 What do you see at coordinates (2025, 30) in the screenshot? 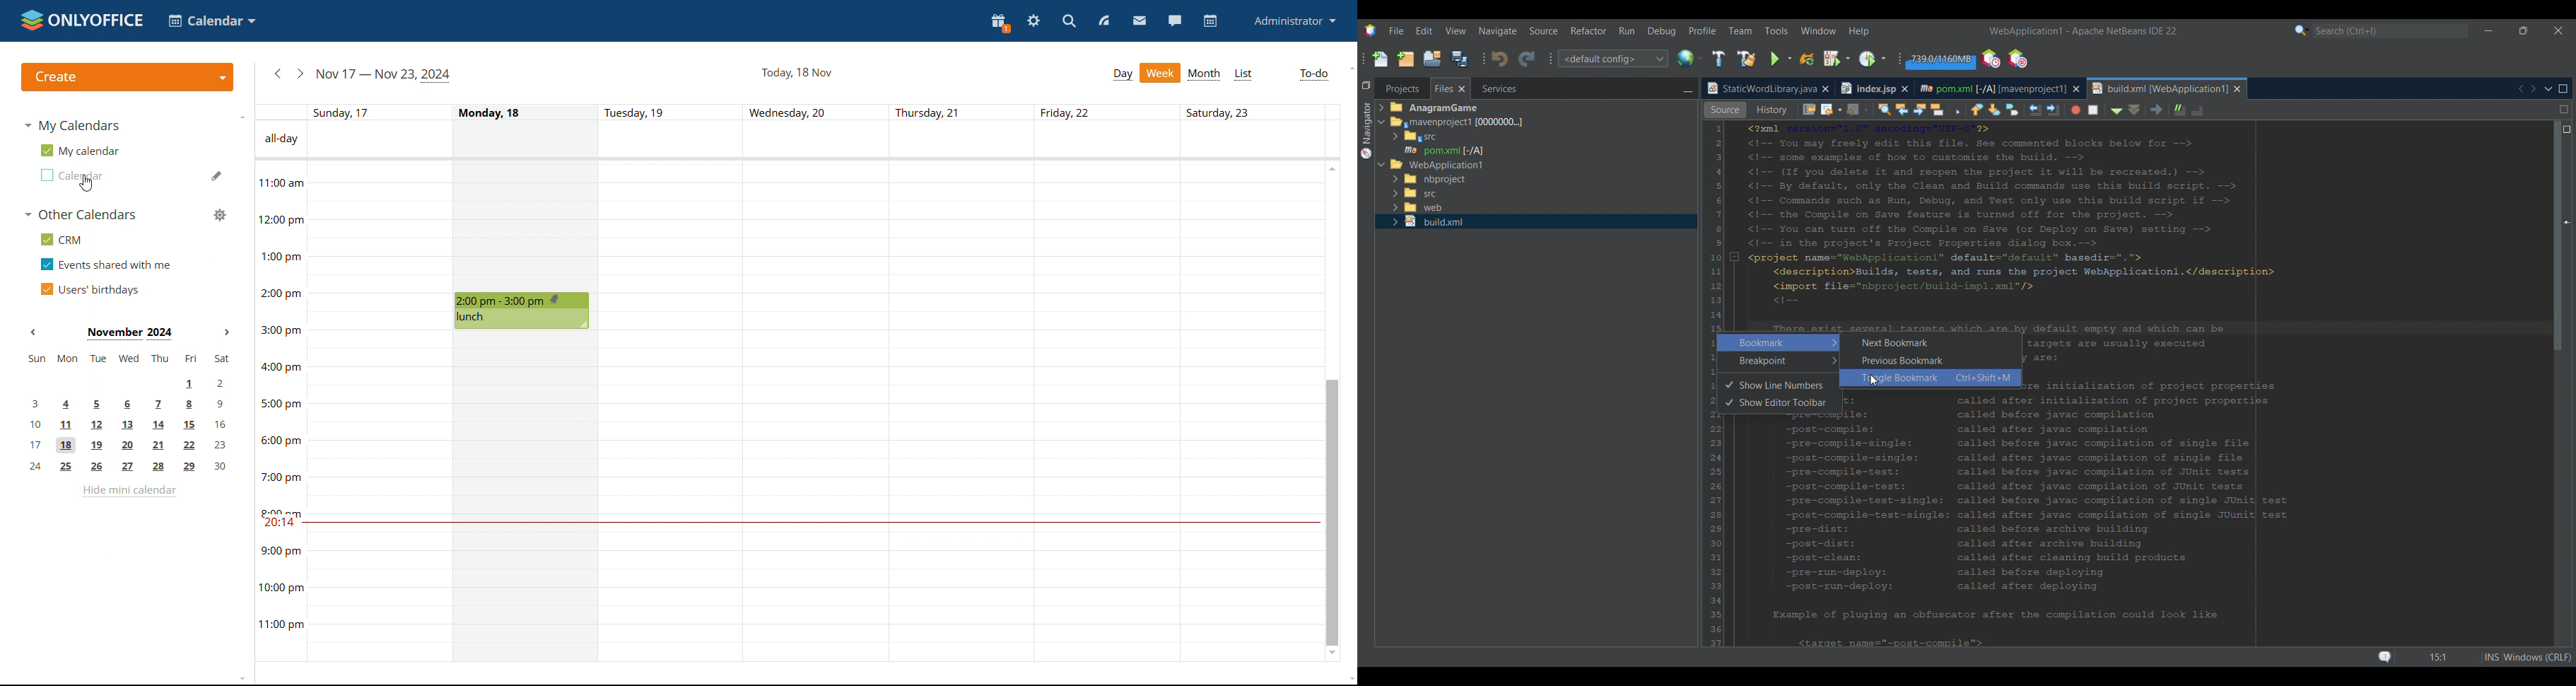
I see `Project name changed` at bounding box center [2025, 30].